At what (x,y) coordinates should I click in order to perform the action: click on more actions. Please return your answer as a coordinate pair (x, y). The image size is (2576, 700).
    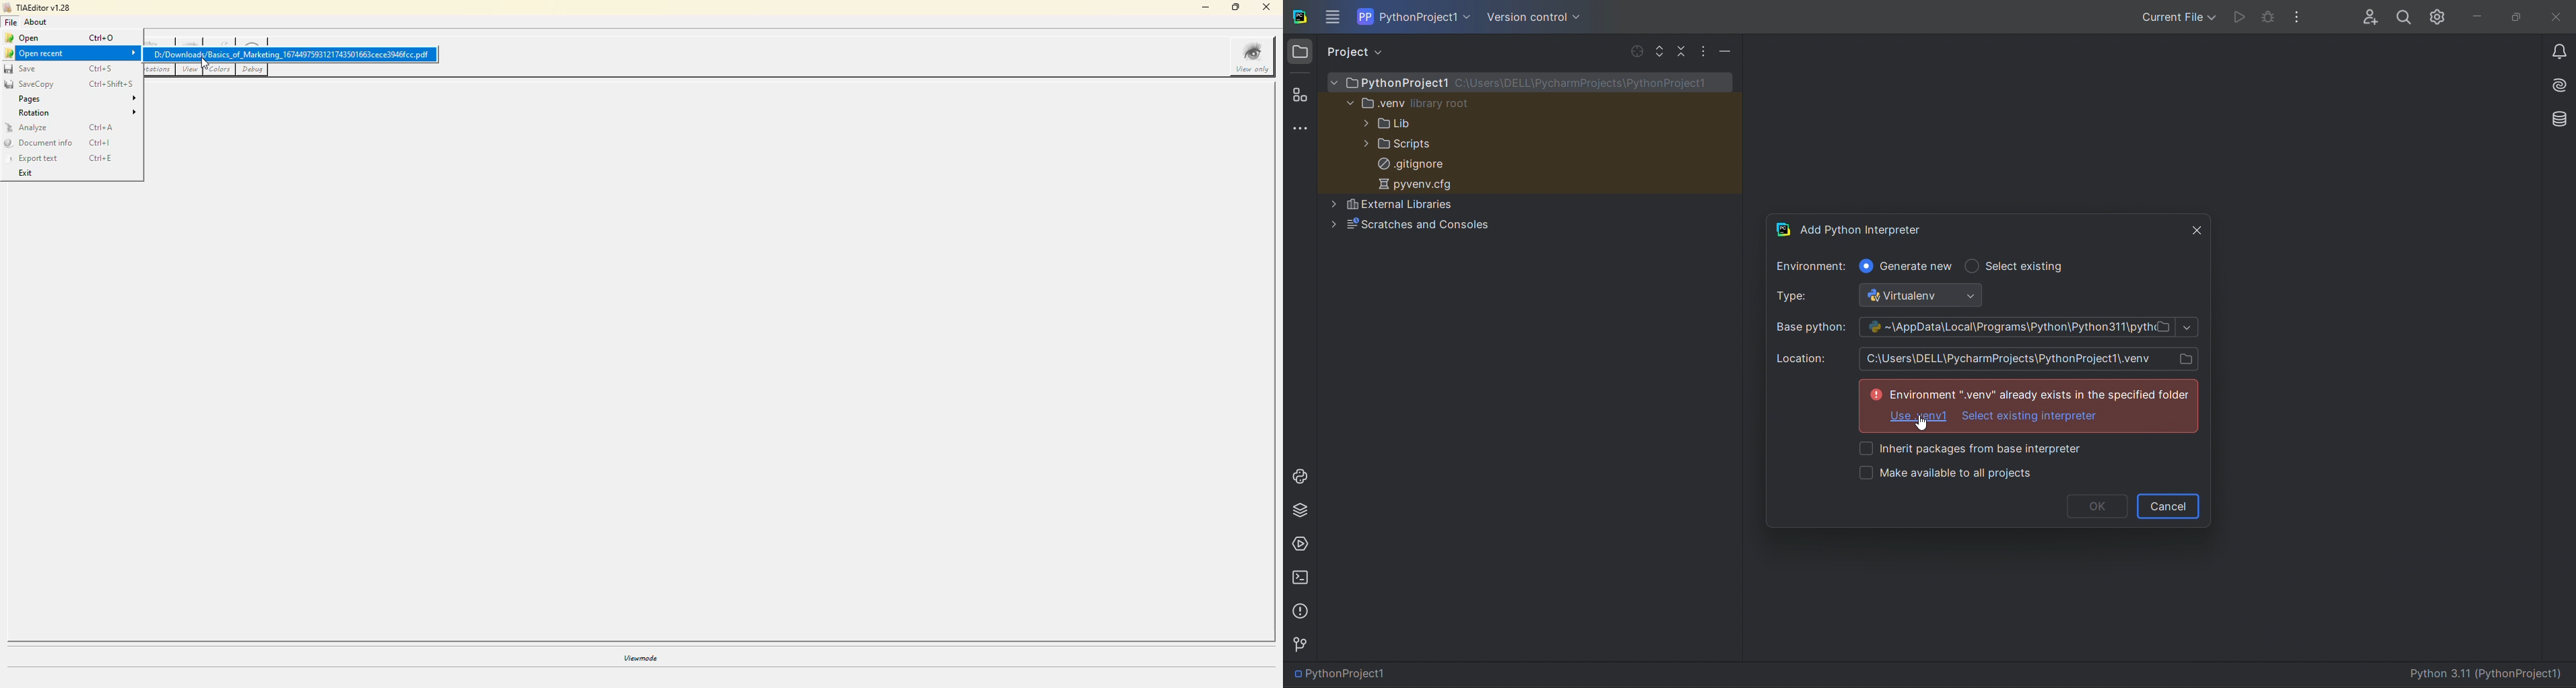
    Looking at the image, I should click on (2302, 15).